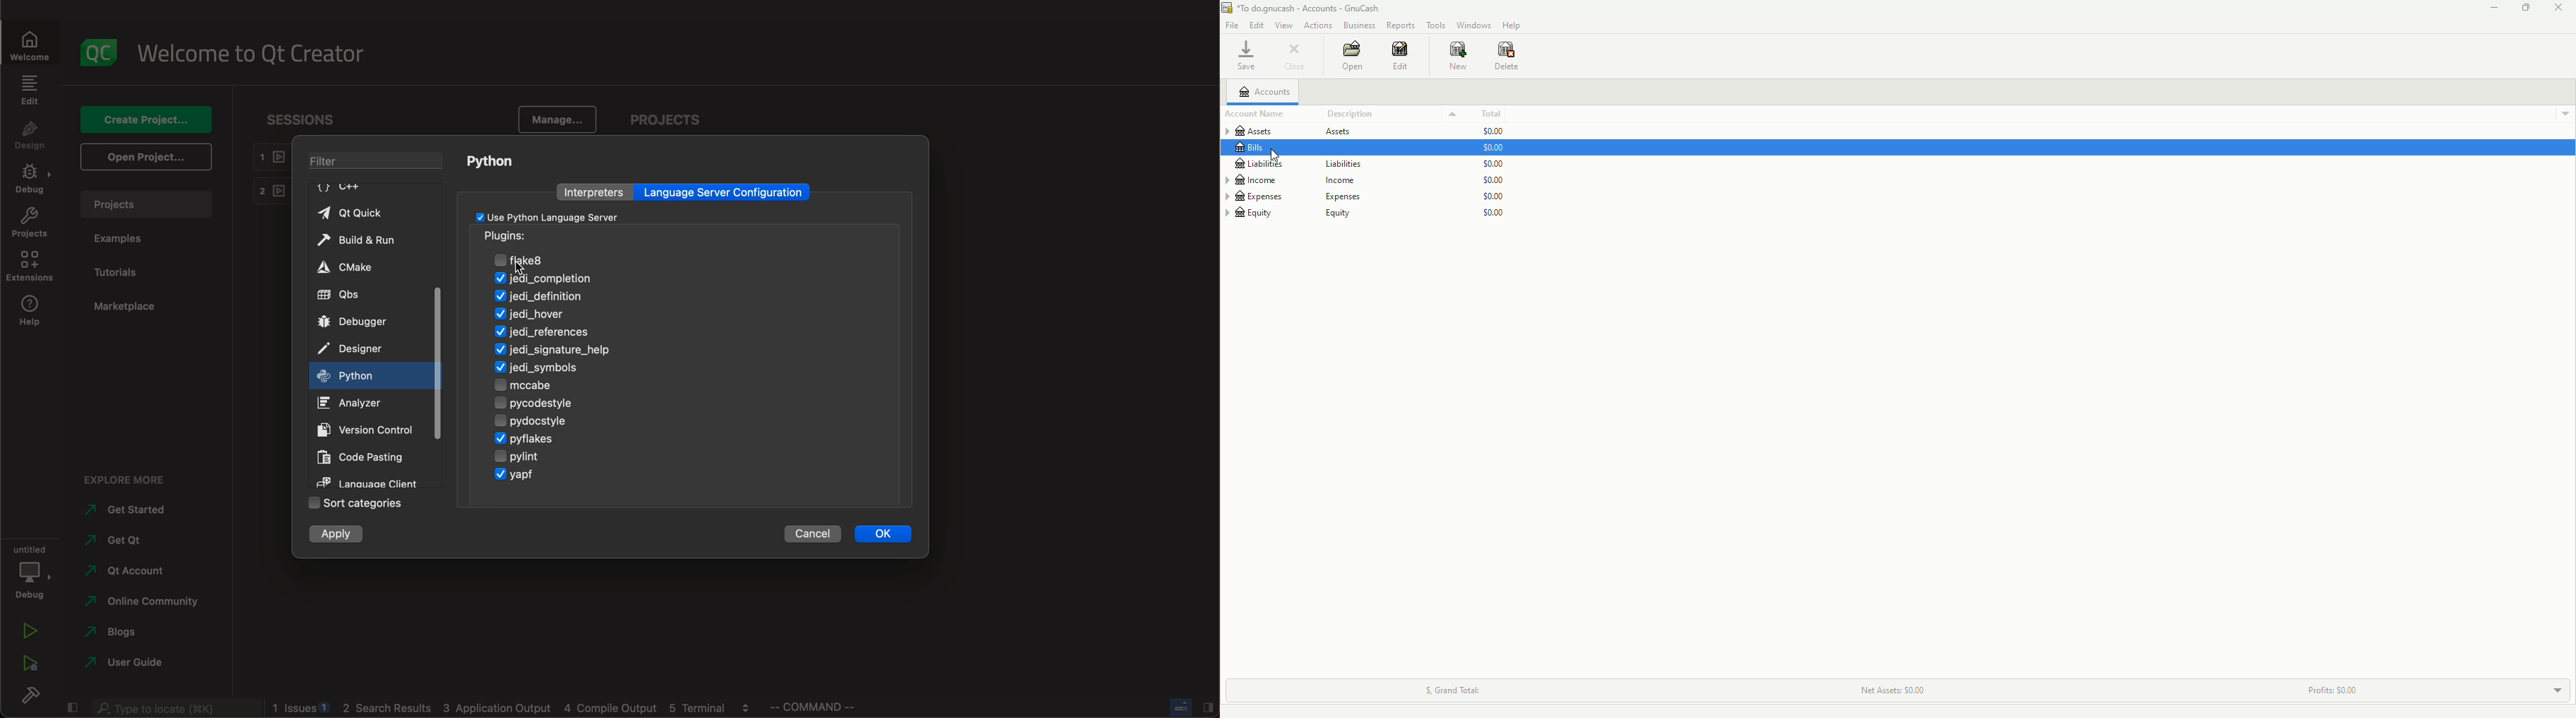 Image resolution: width=2576 pixels, height=728 pixels. I want to click on Edit, so click(1259, 26).